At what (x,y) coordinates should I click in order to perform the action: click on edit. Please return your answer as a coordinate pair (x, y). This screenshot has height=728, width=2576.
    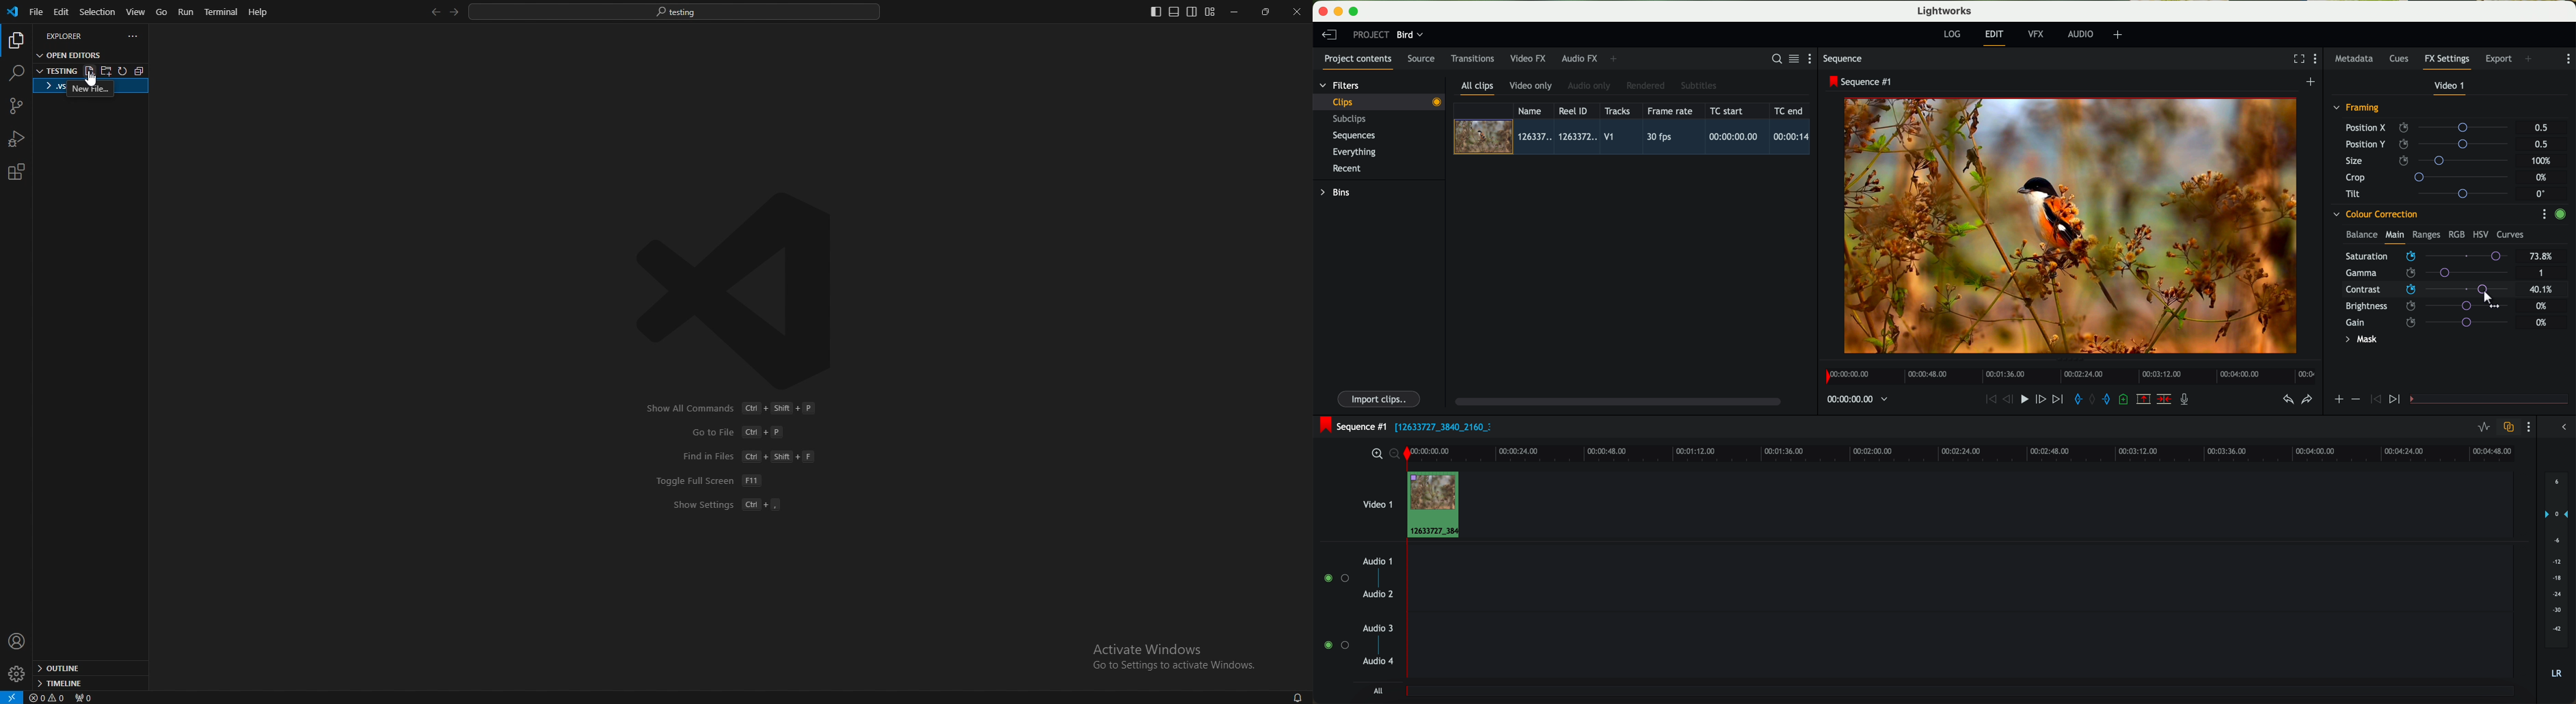
    Looking at the image, I should click on (60, 12).